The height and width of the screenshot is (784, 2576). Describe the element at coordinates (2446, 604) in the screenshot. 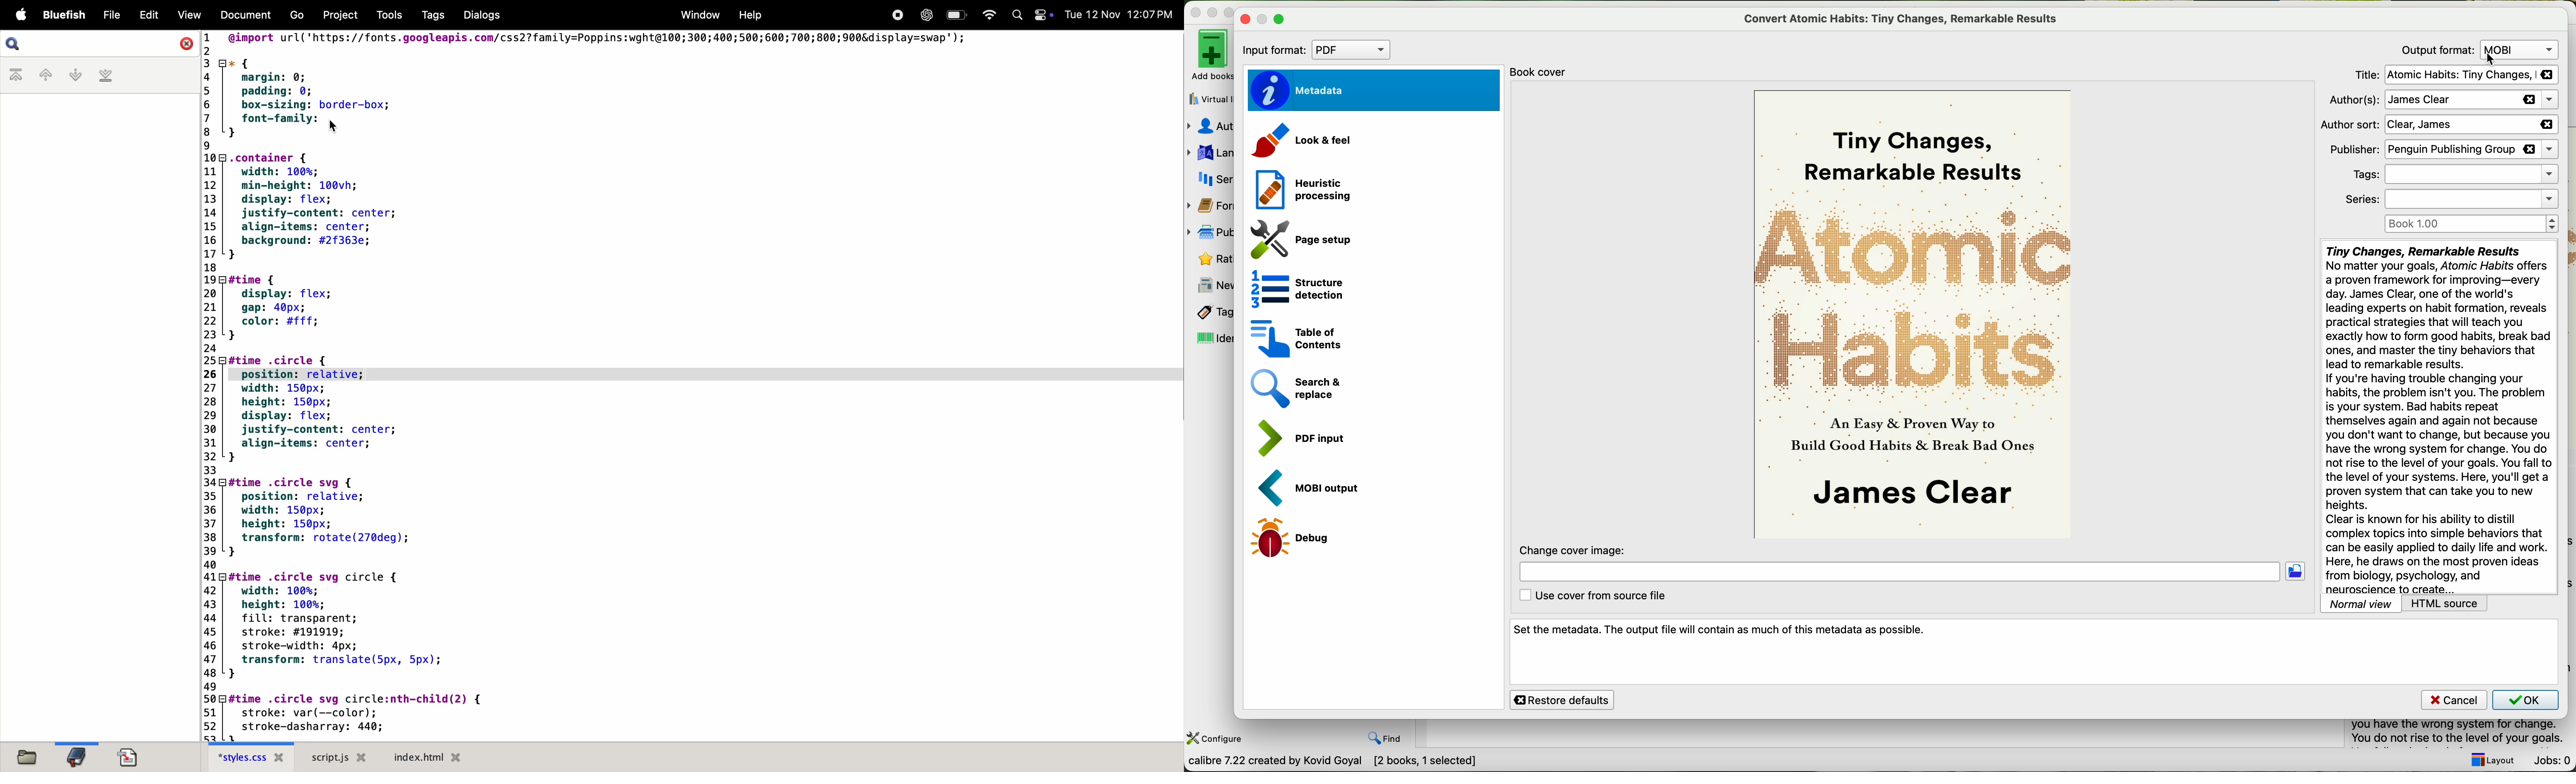

I see `HTML source` at that location.